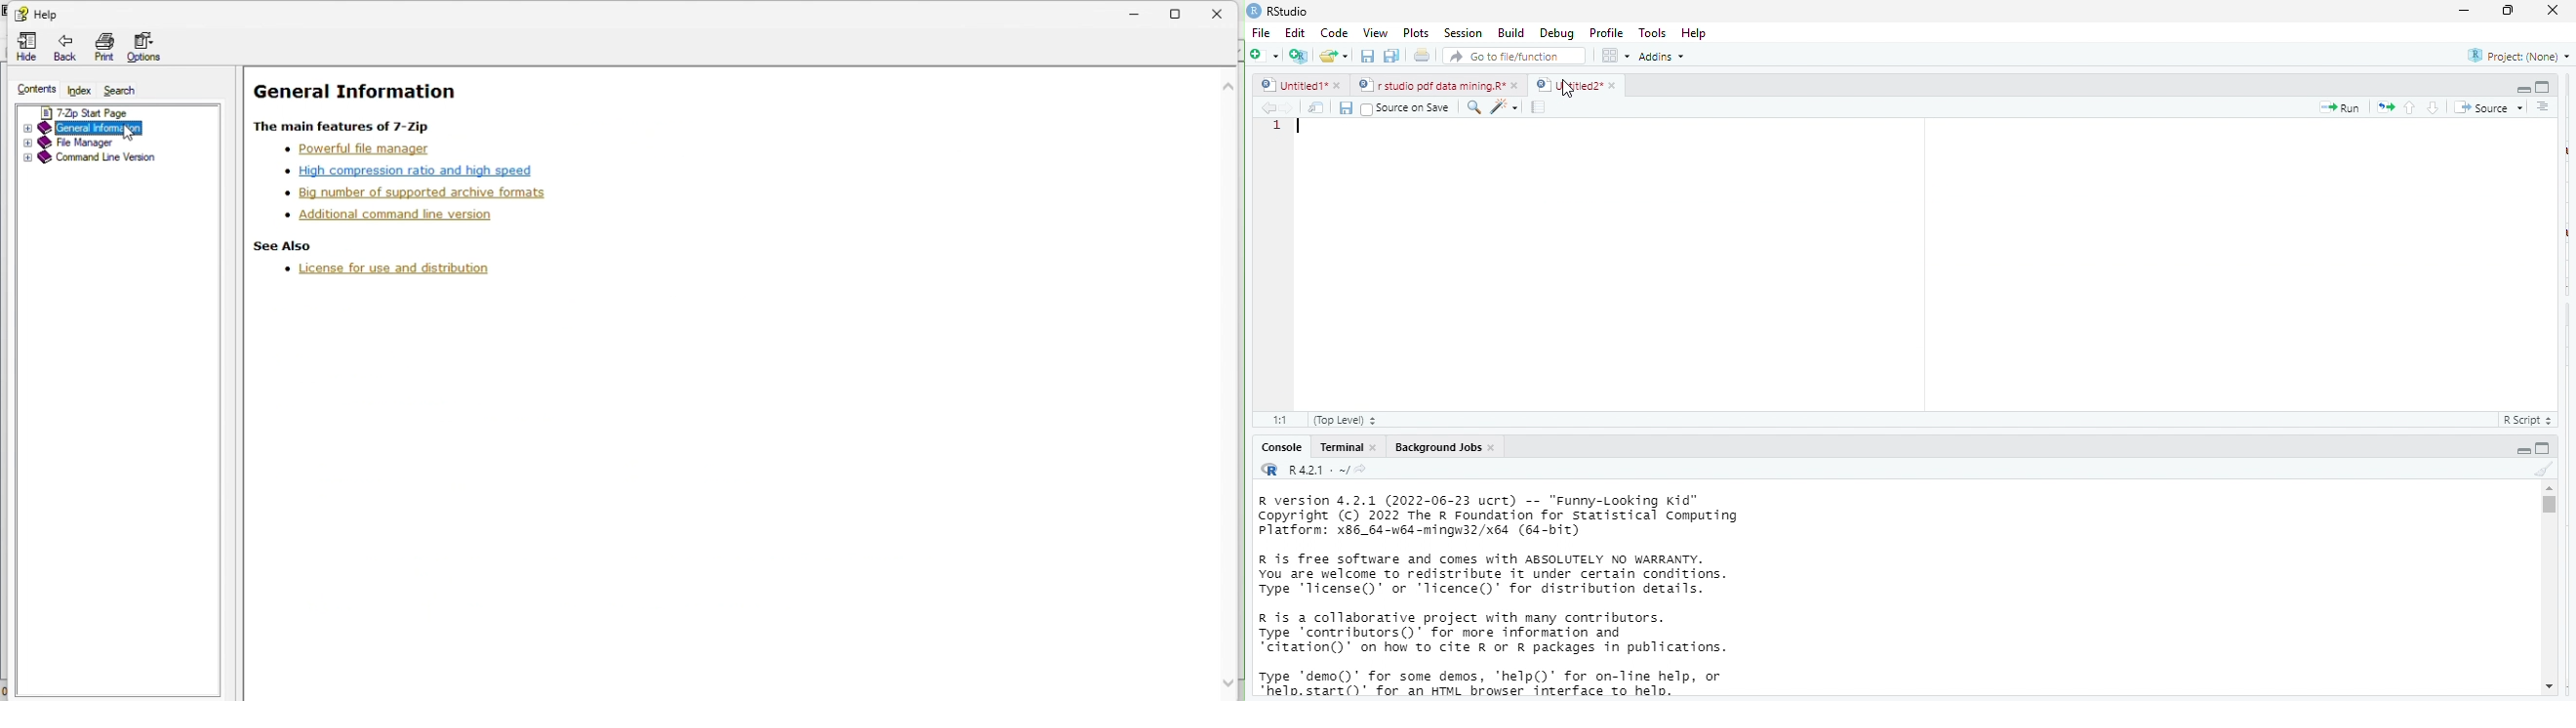 The width and height of the screenshot is (2576, 728). What do you see at coordinates (1511, 32) in the screenshot?
I see `build` at bounding box center [1511, 32].